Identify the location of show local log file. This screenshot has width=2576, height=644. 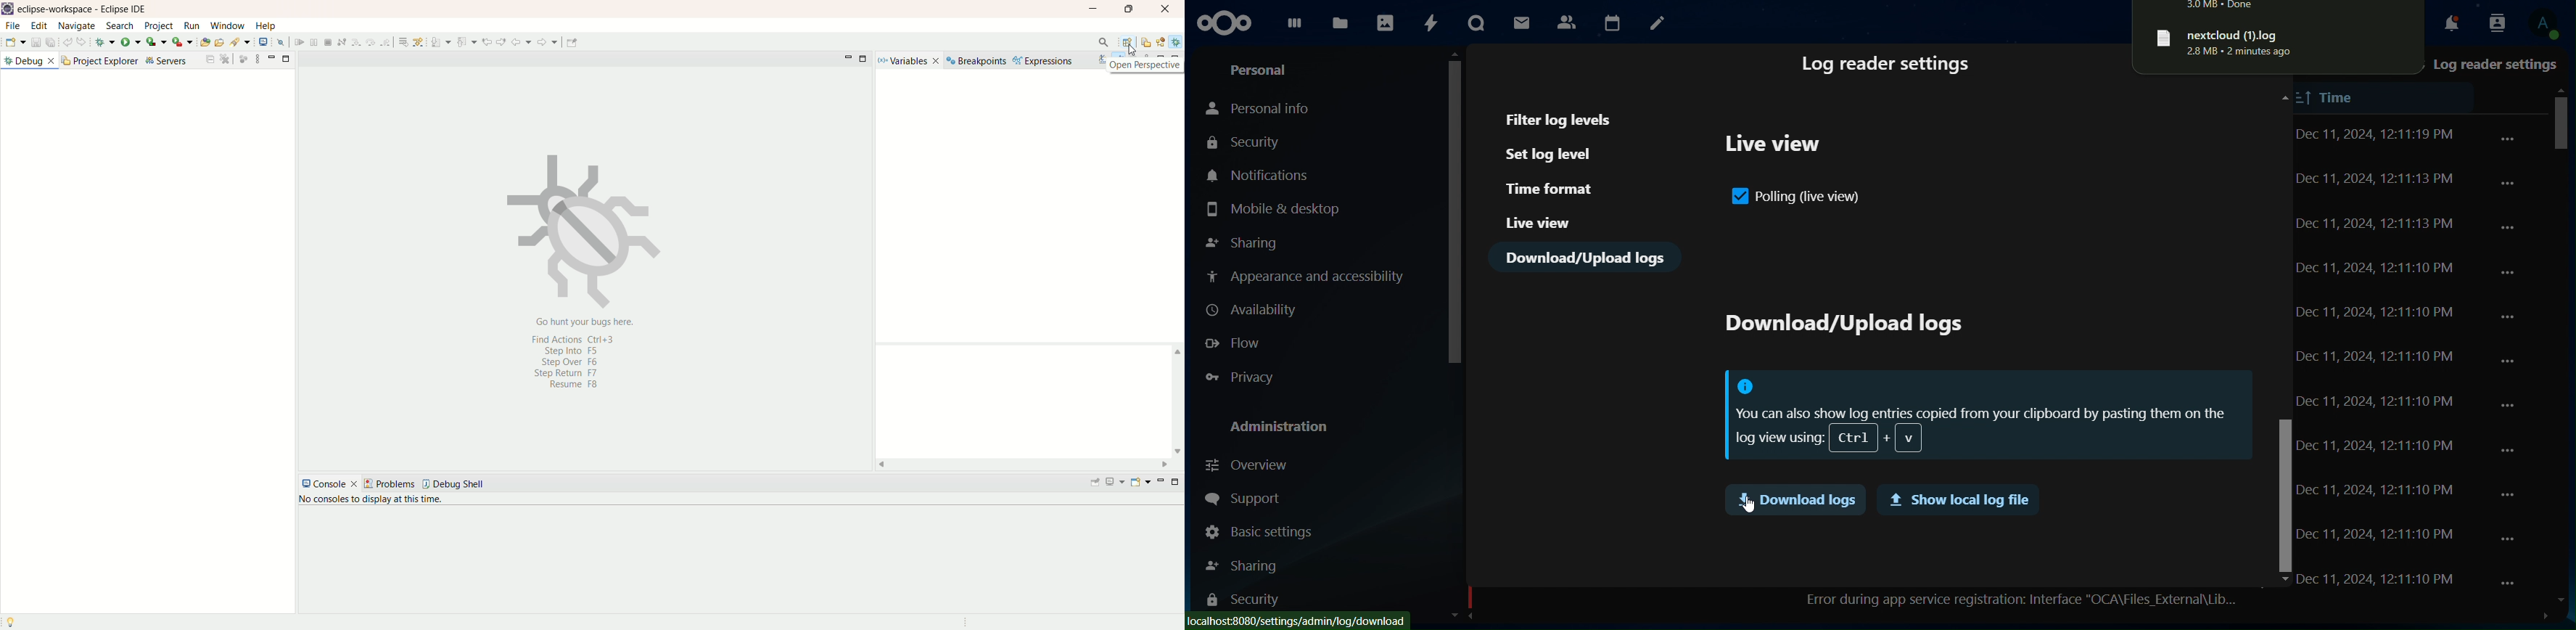
(1956, 501).